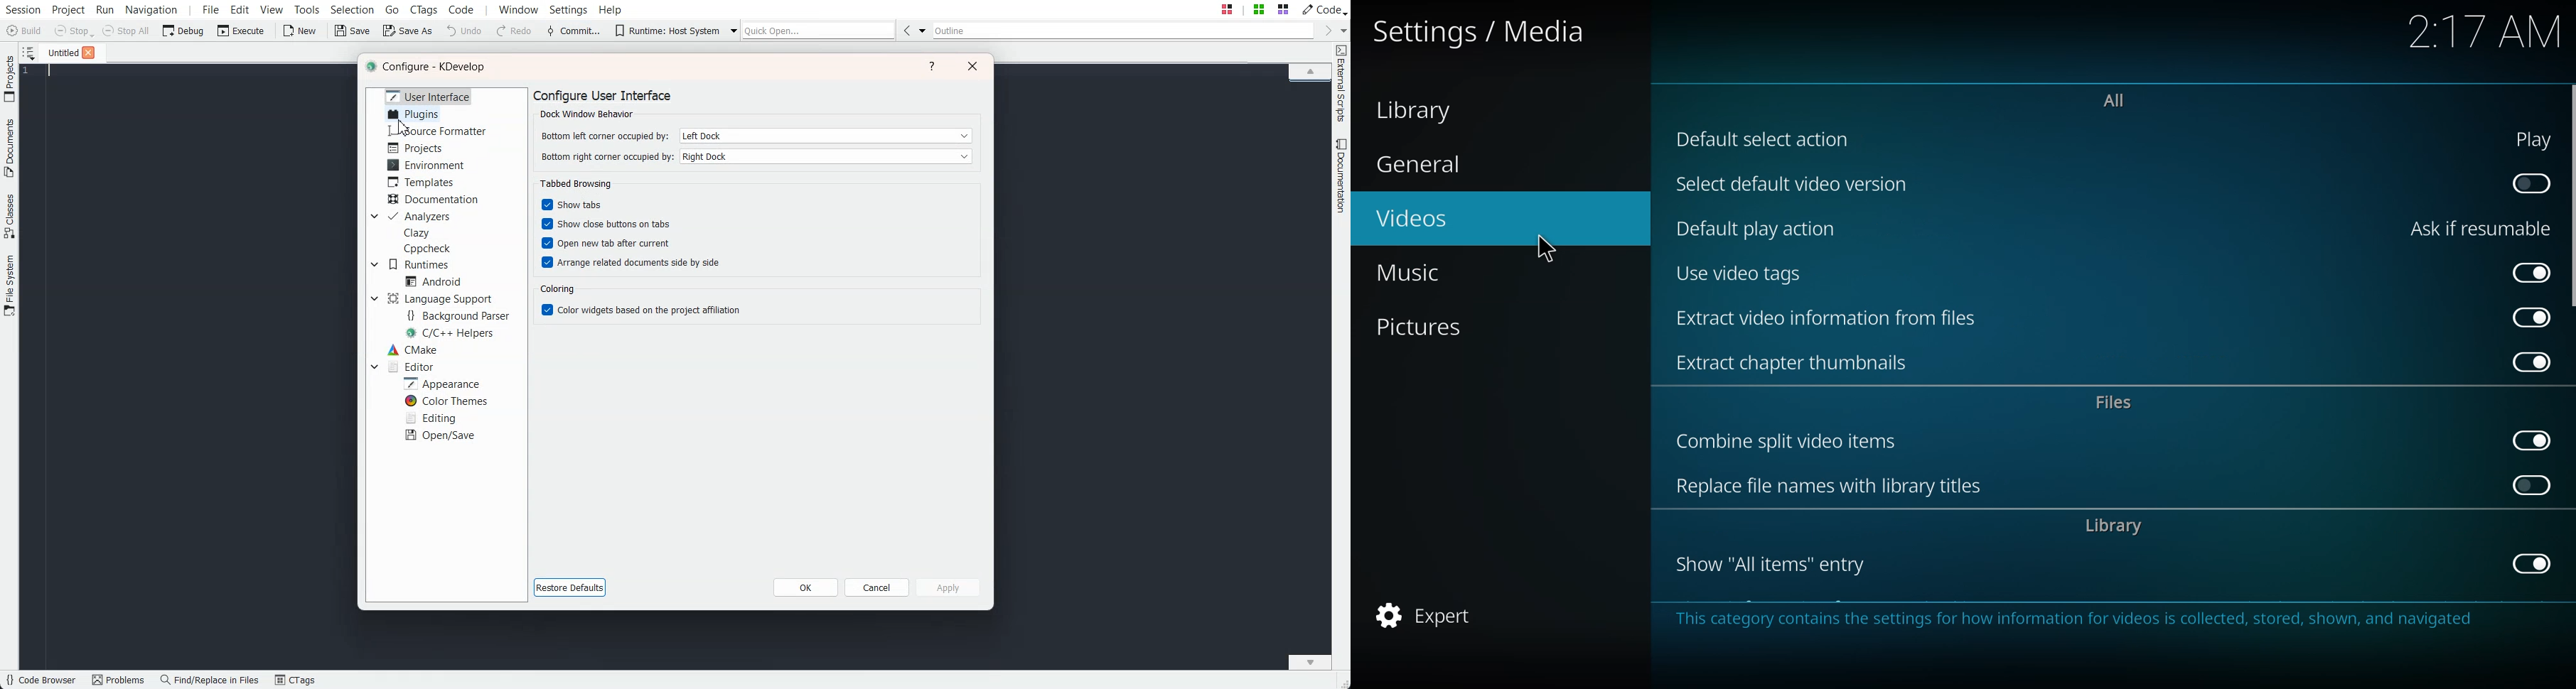 This screenshot has width=2576, height=700. Describe the element at coordinates (1797, 361) in the screenshot. I see `extract chapter thumbnails` at that location.